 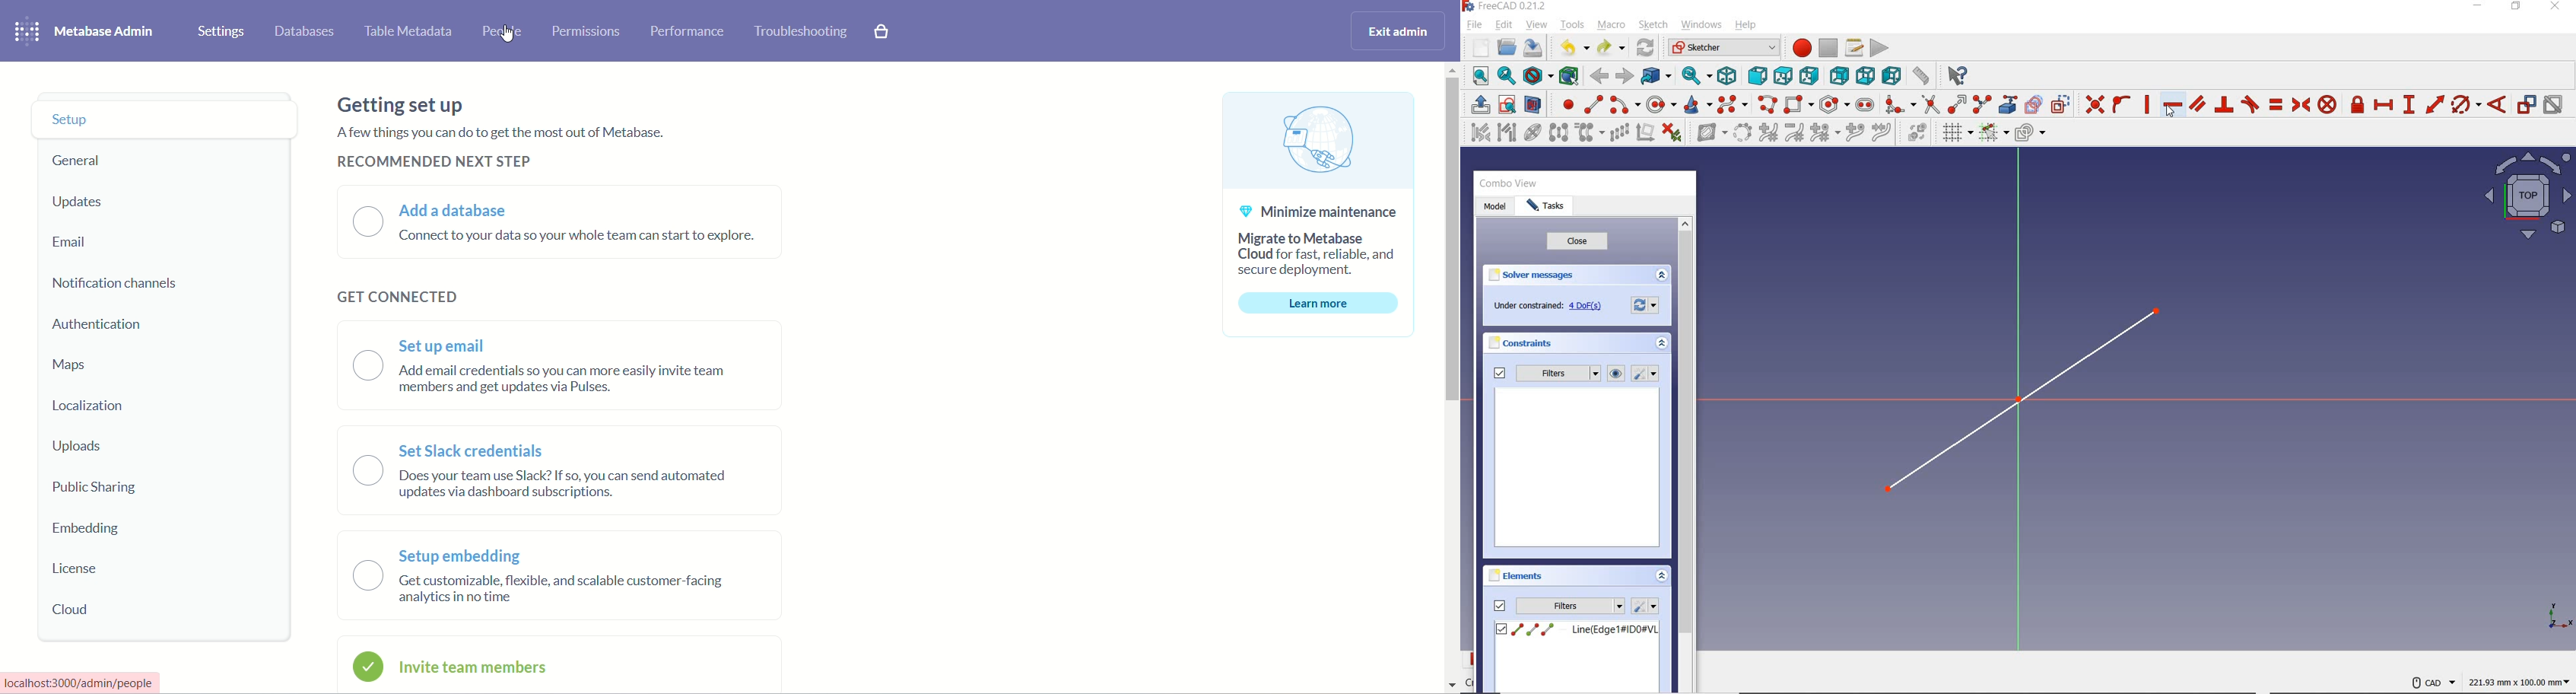 What do you see at coordinates (1834, 104) in the screenshot?
I see `CREATE REGULAR POLYGON` at bounding box center [1834, 104].